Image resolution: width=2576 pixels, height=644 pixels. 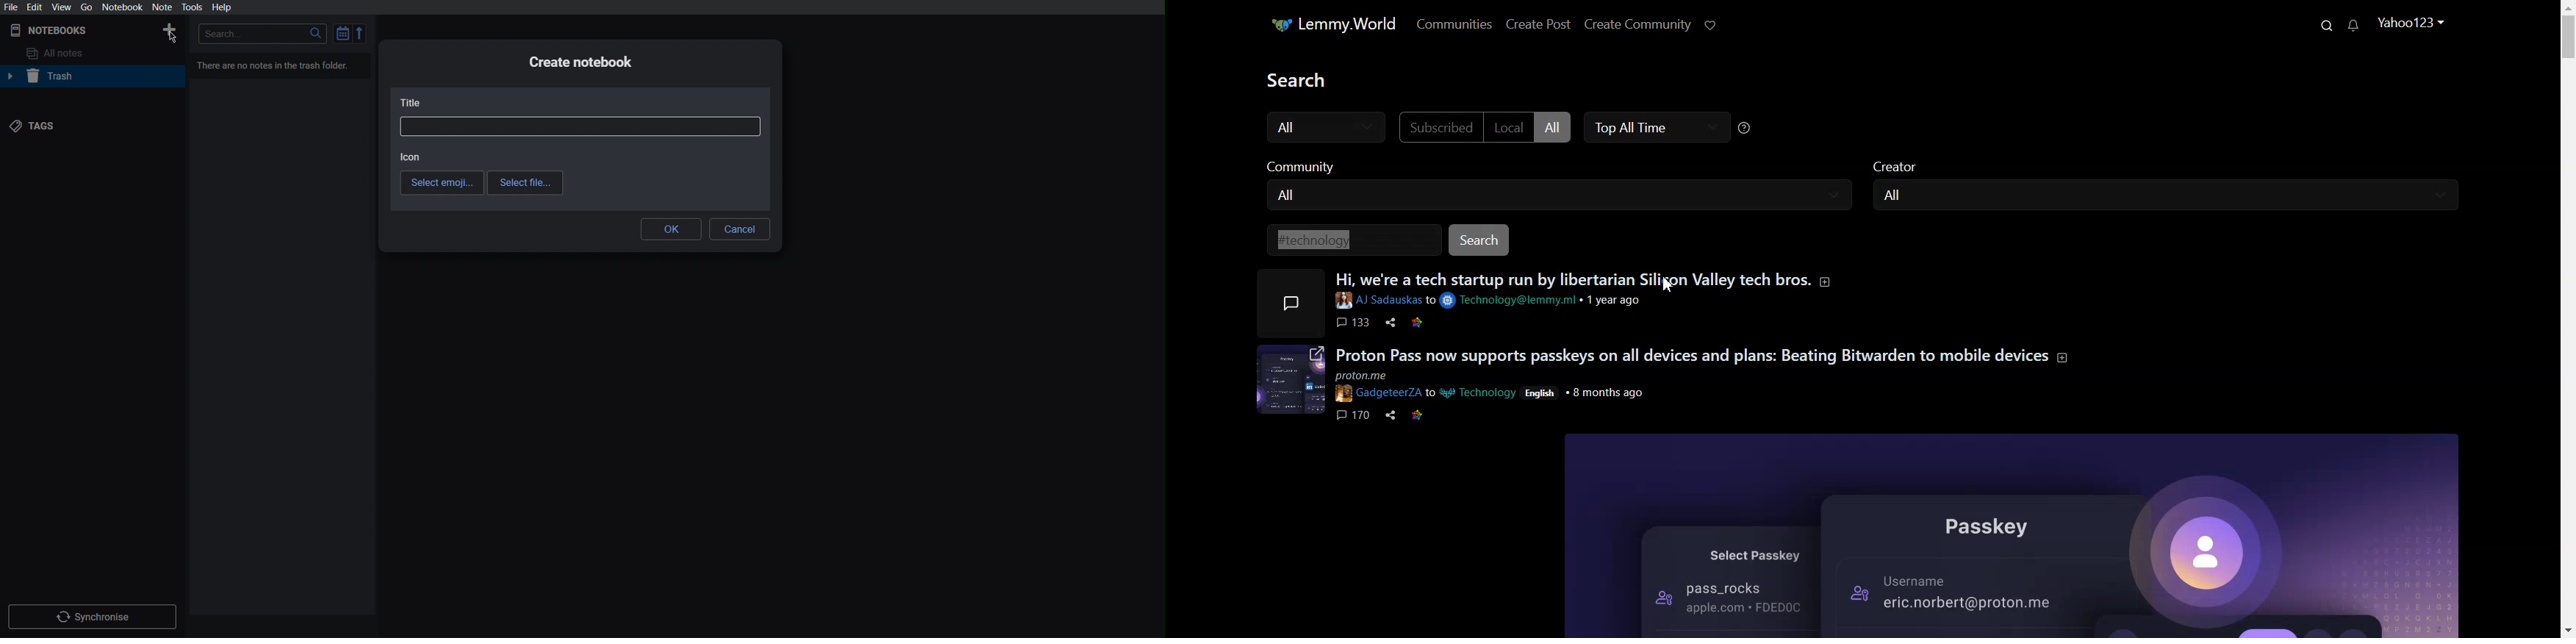 What do you see at coordinates (411, 157) in the screenshot?
I see `Icon` at bounding box center [411, 157].